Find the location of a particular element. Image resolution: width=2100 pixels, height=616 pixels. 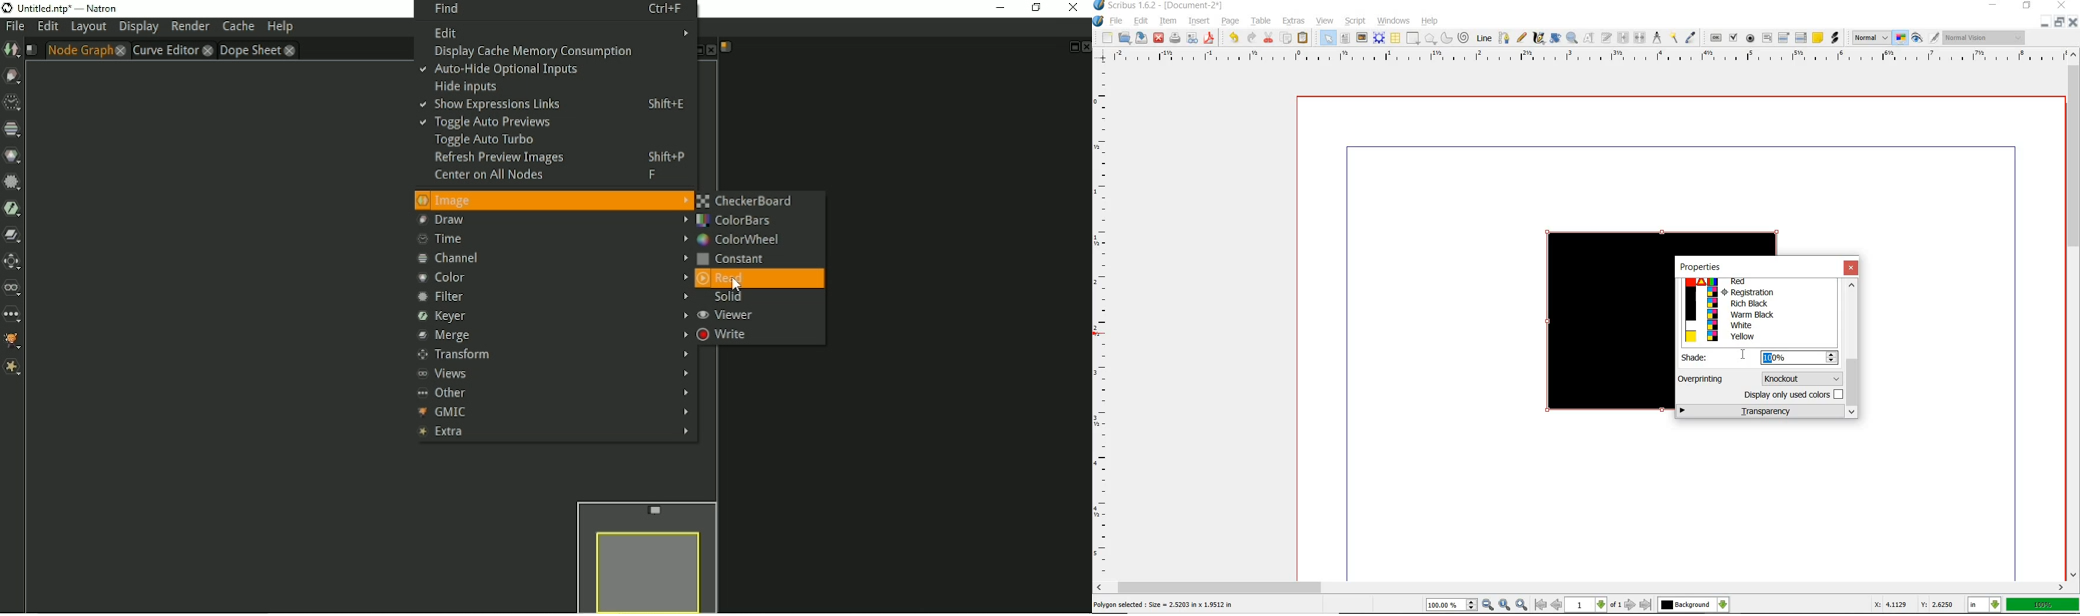

display only used colors is located at coordinates (1792, 396).